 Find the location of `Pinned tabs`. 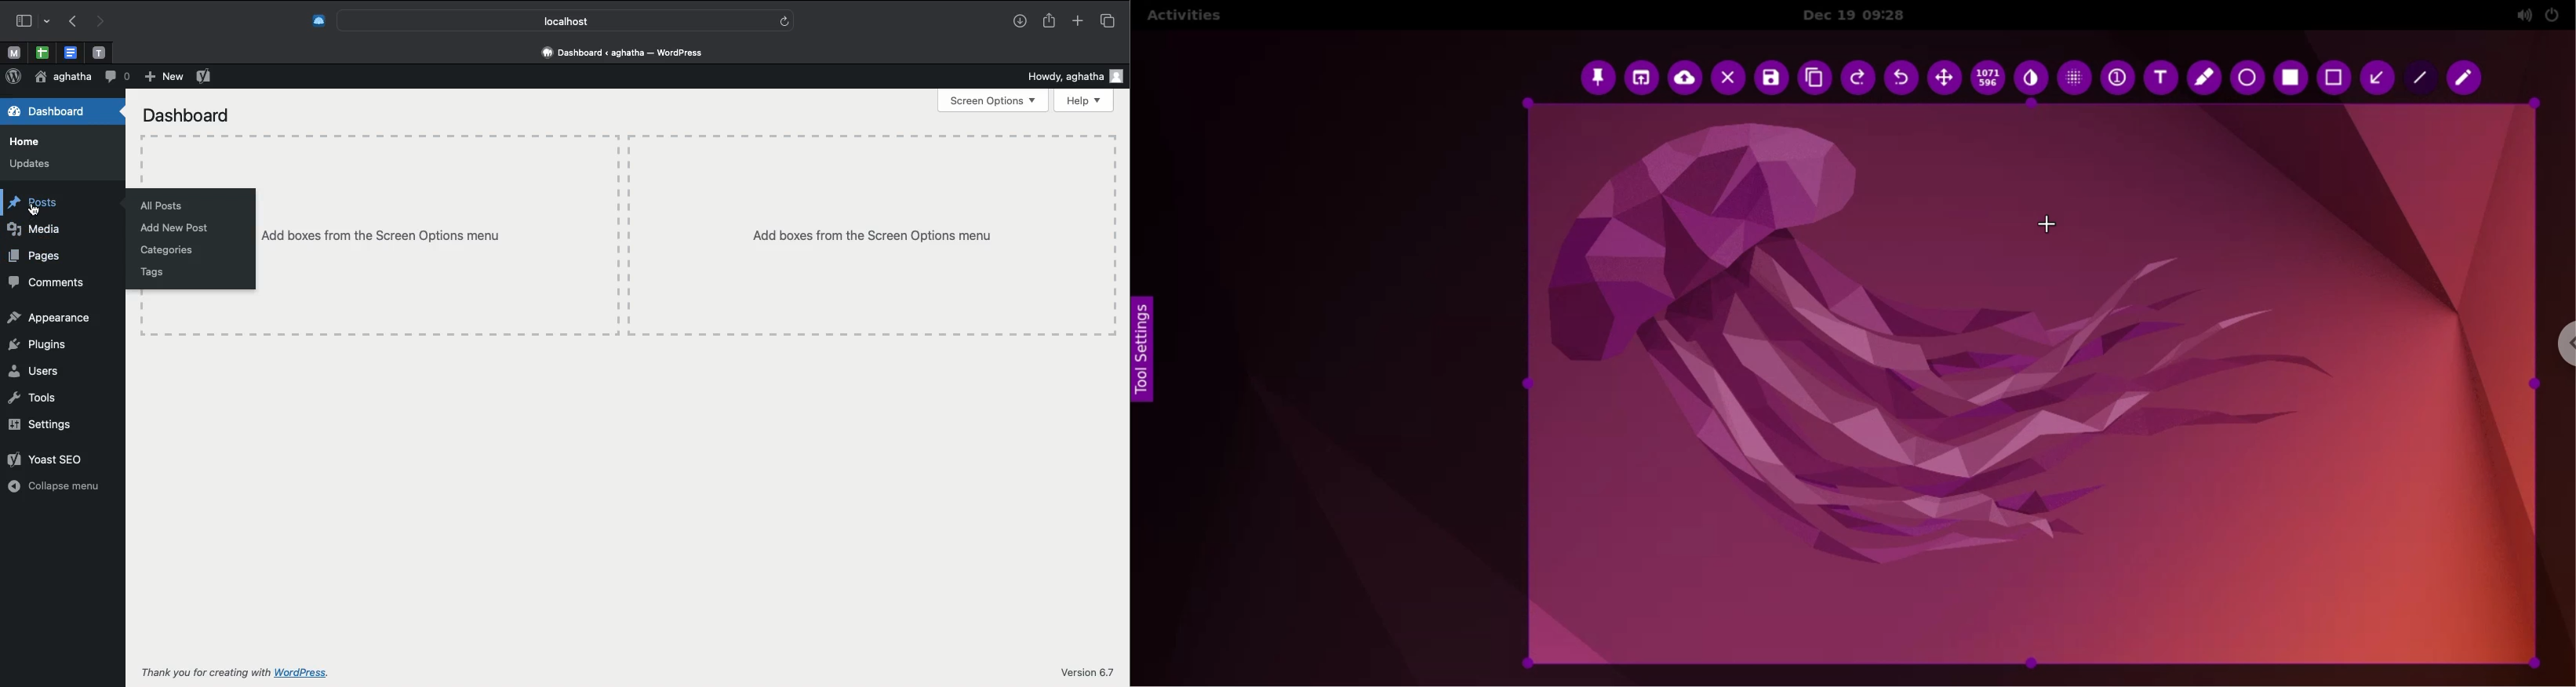

Pinned tabs is located at coordinates (70, 52).